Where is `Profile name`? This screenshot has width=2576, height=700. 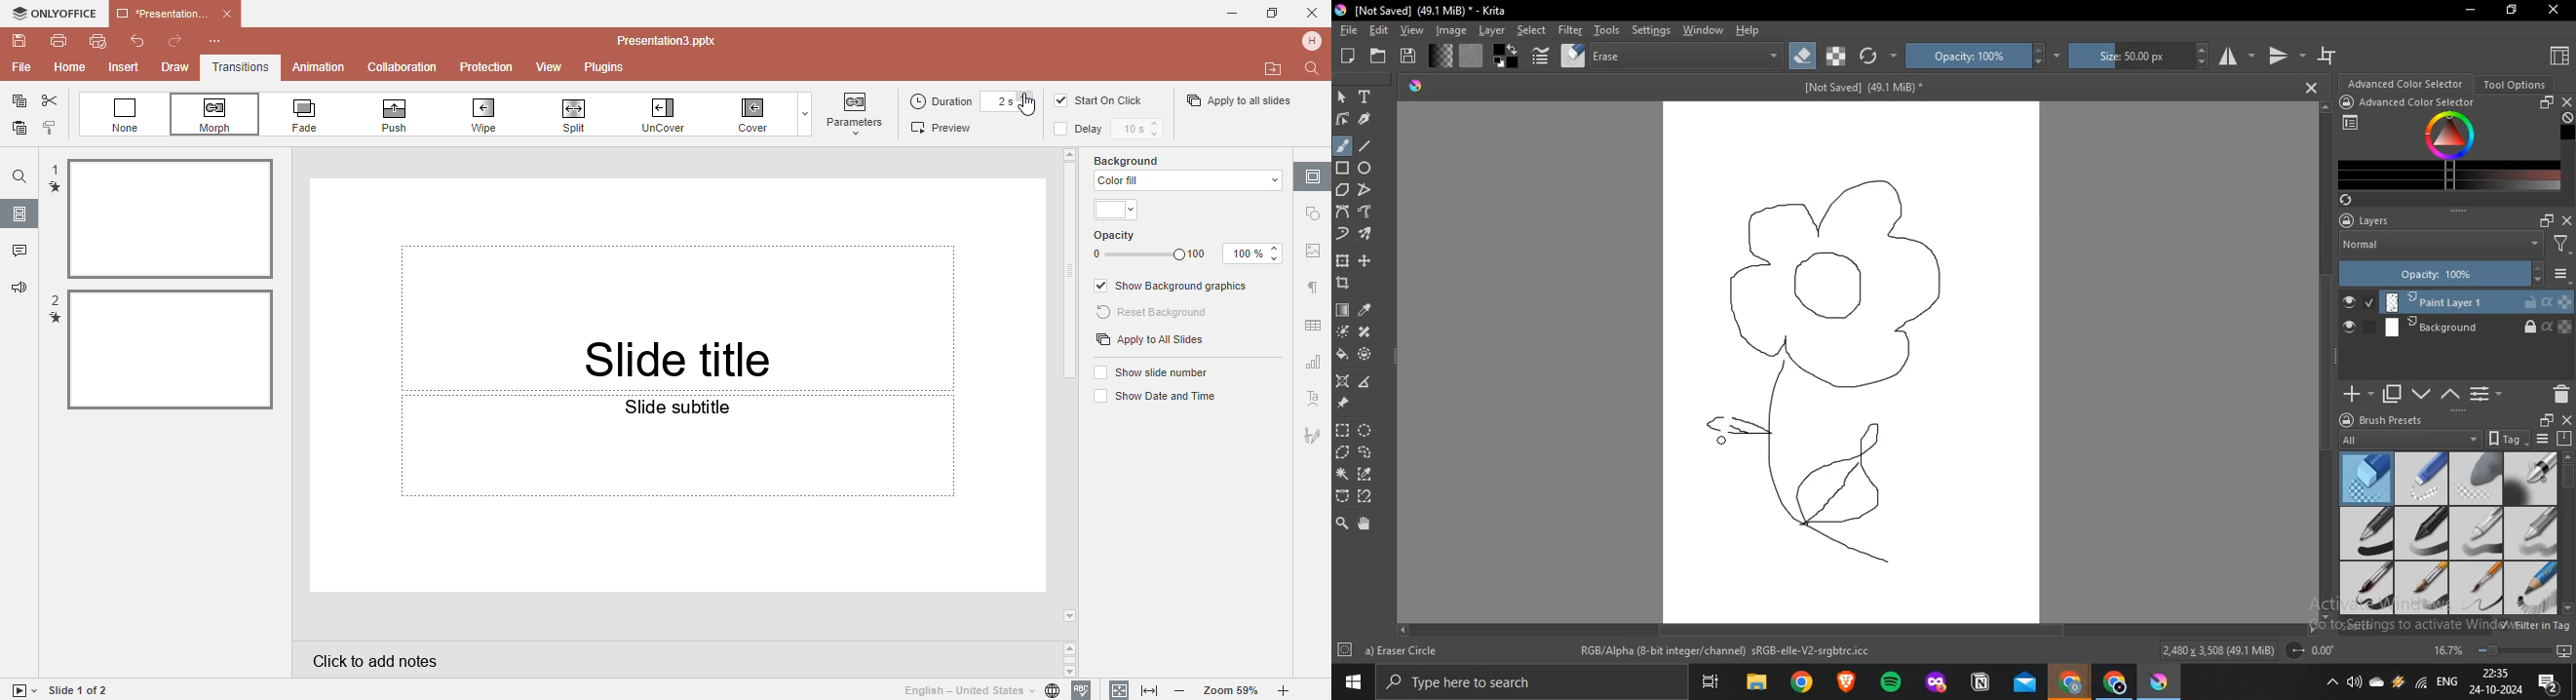 Profile name is located at coordinates (1314, 40).